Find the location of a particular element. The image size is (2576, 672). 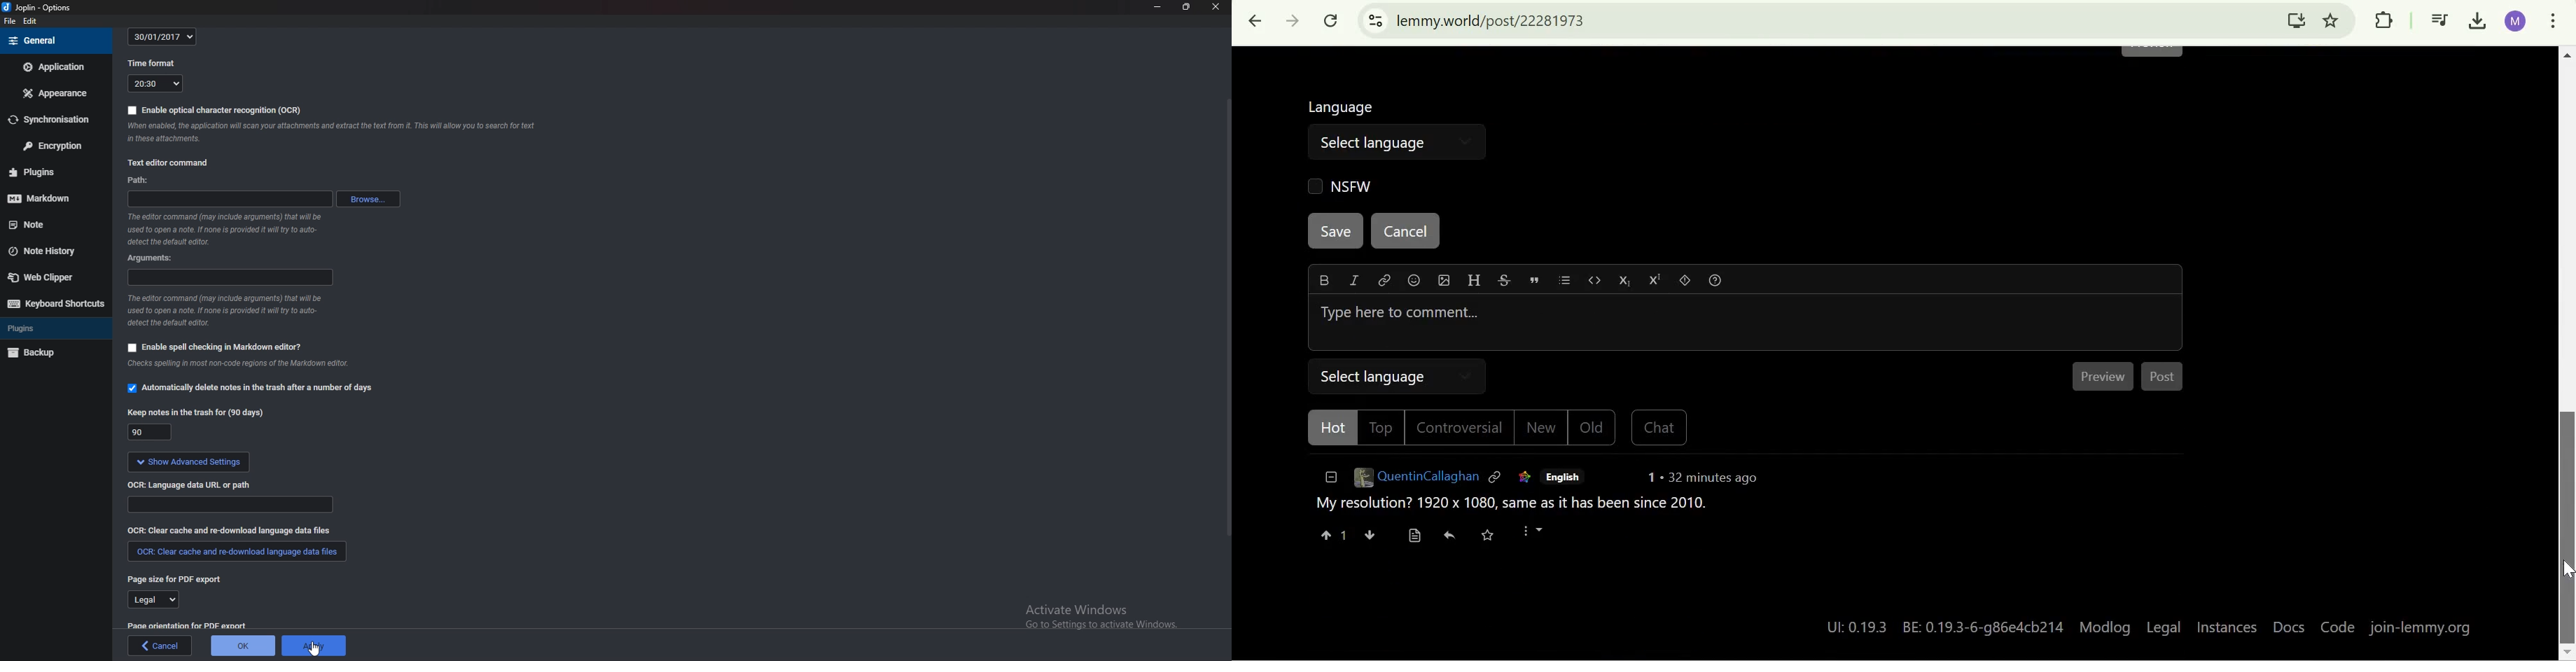

Post is located at coordinates (2165, 380).